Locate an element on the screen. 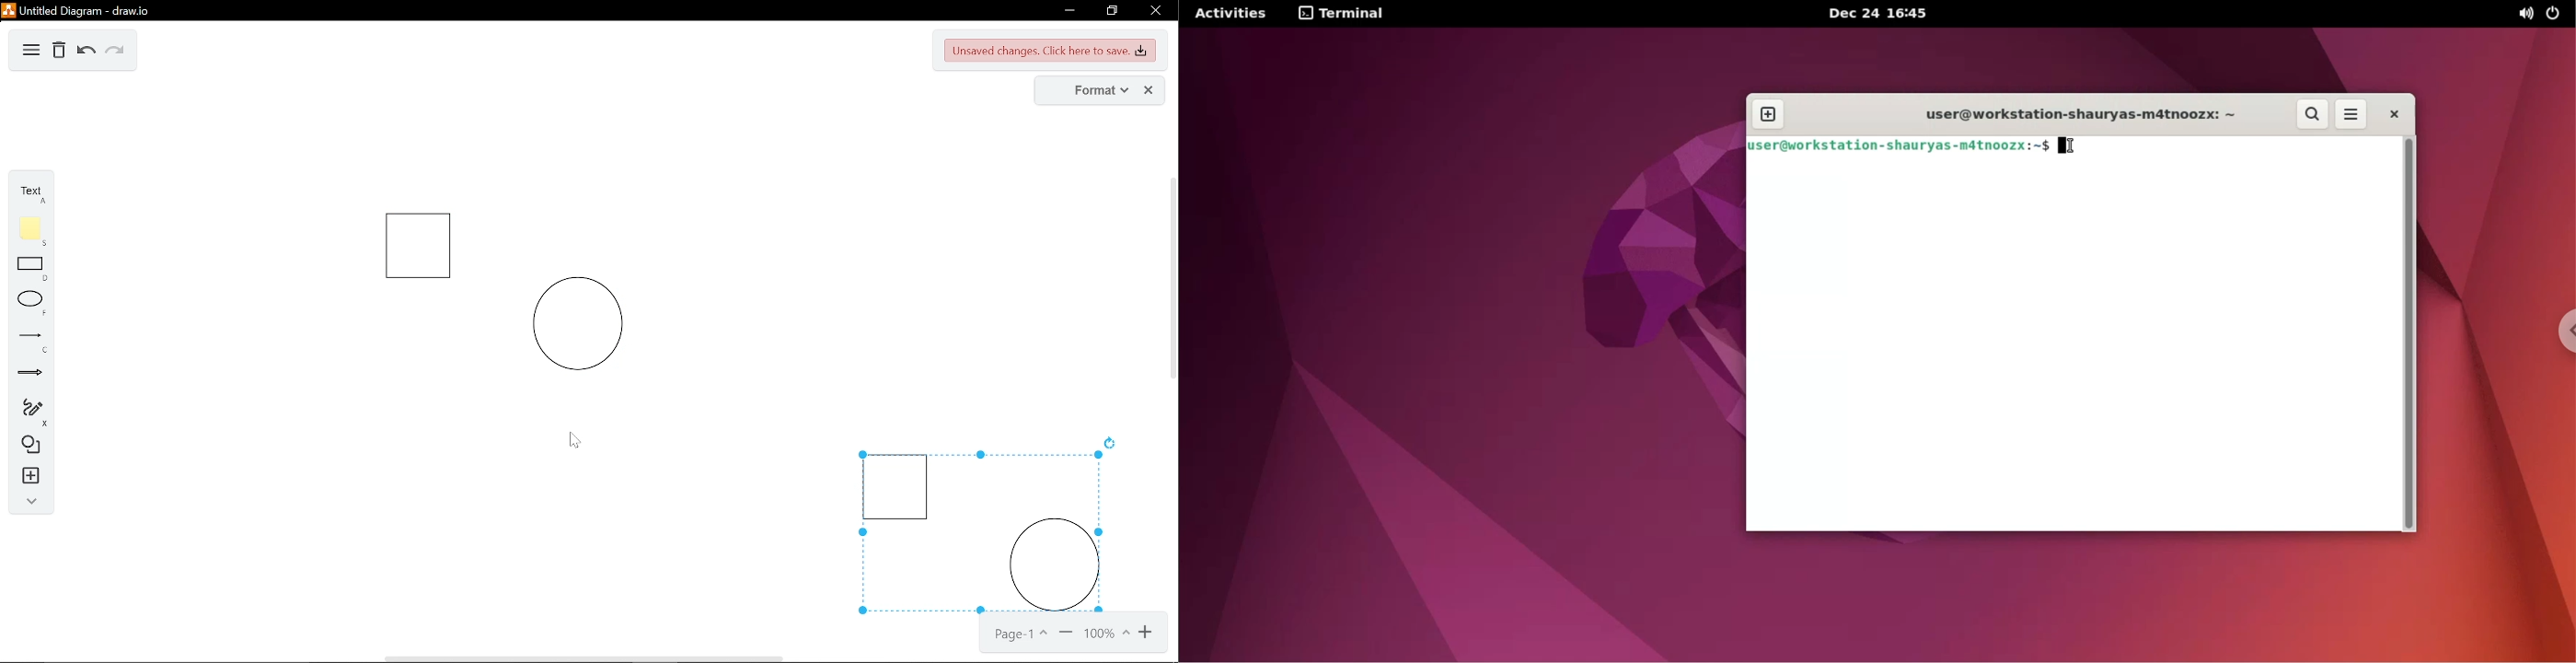 The image size is (2576, 672). rectangle is located at coordinates (31, 270).